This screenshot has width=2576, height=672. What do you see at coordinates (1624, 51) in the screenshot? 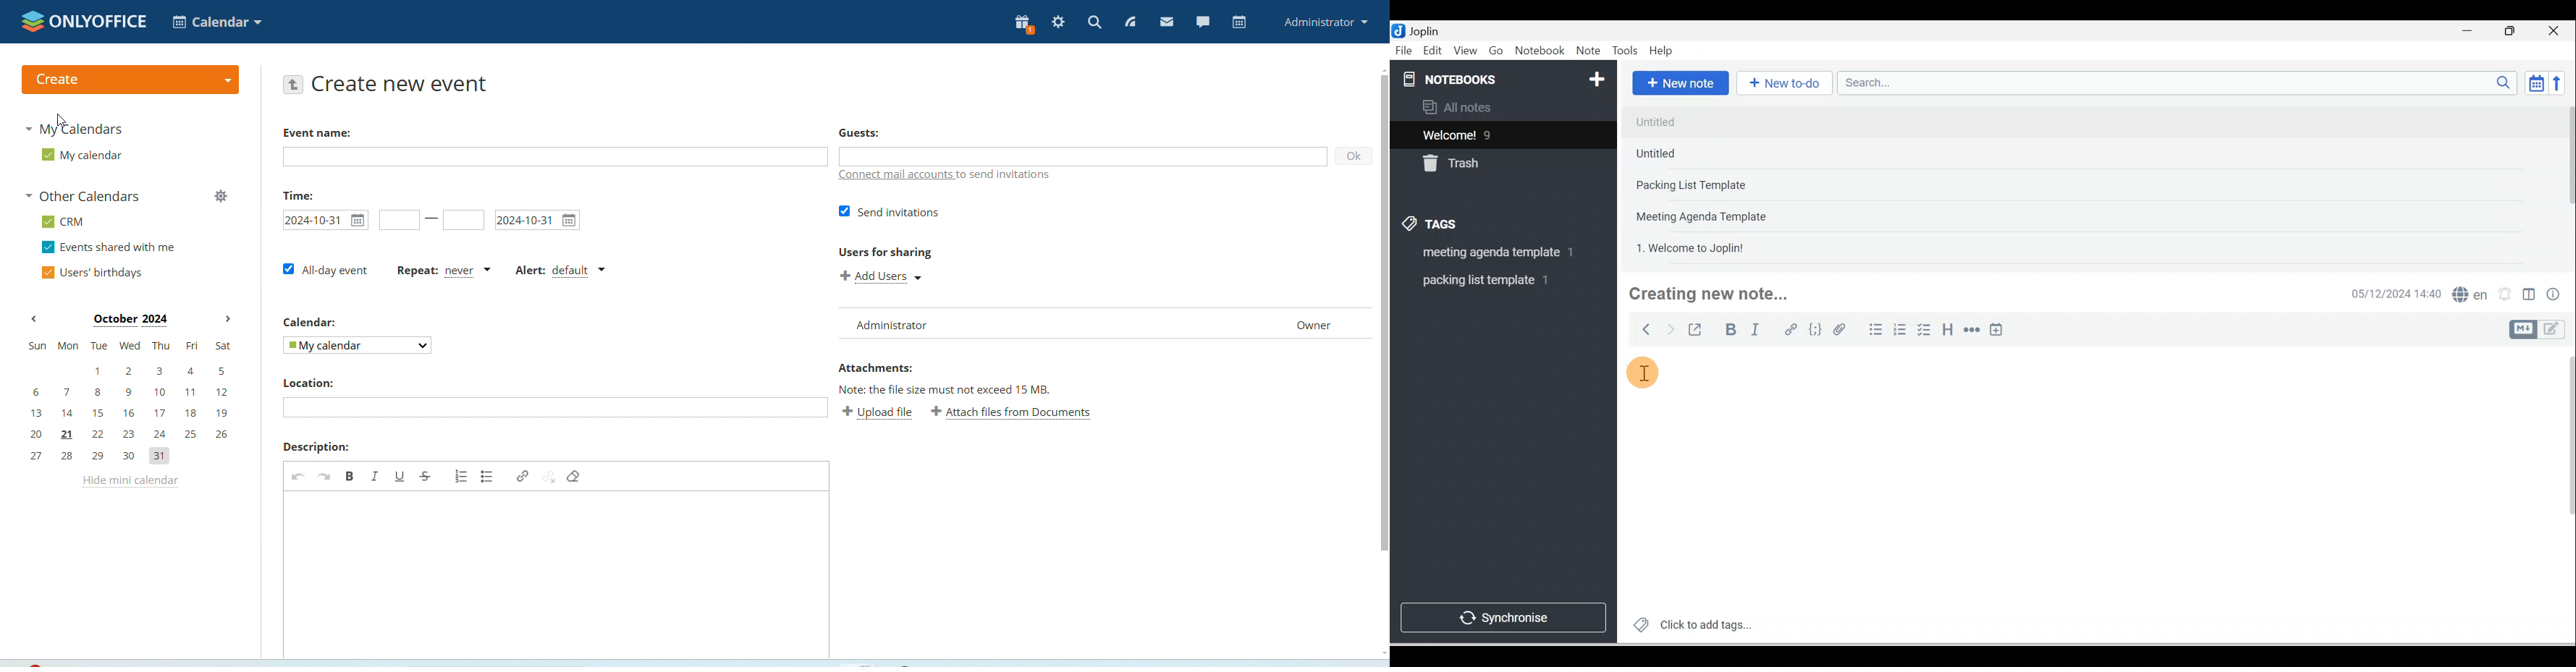
I see `Tools` at bounding box center [1624, 51].